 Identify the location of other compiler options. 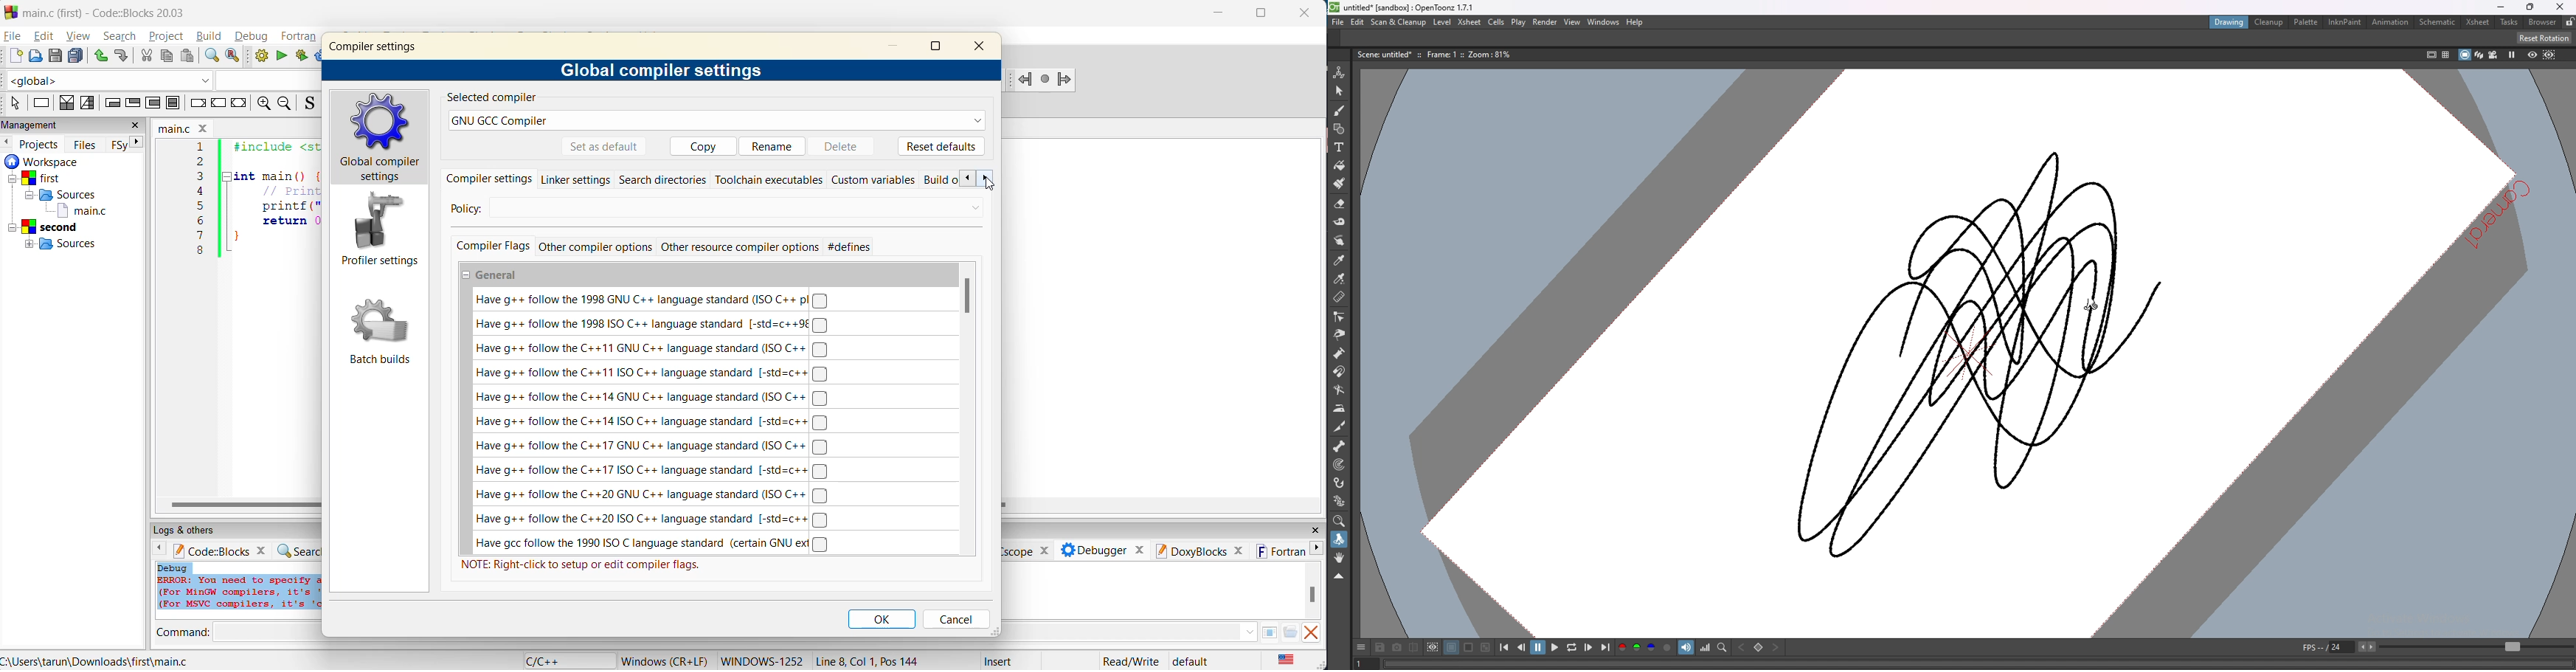
(598, 245).